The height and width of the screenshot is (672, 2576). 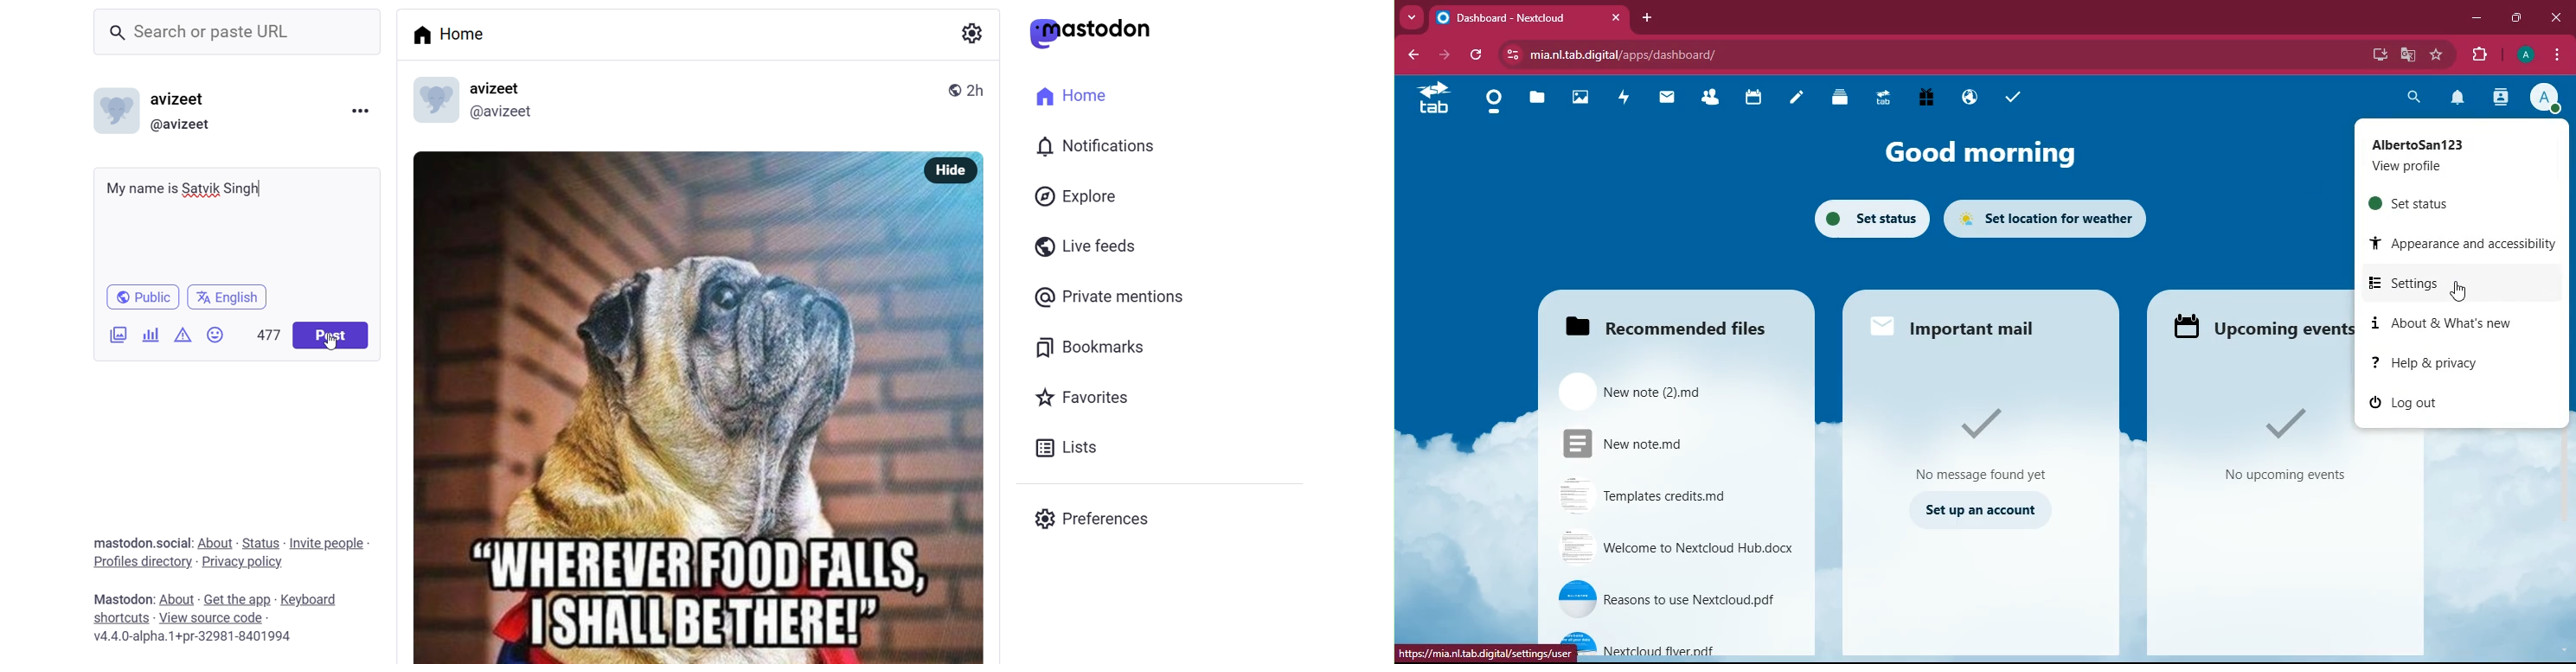 What do you see at coordinates (462, 36) in the screenshot?
I see `Home` at bounding box center [462, 36].